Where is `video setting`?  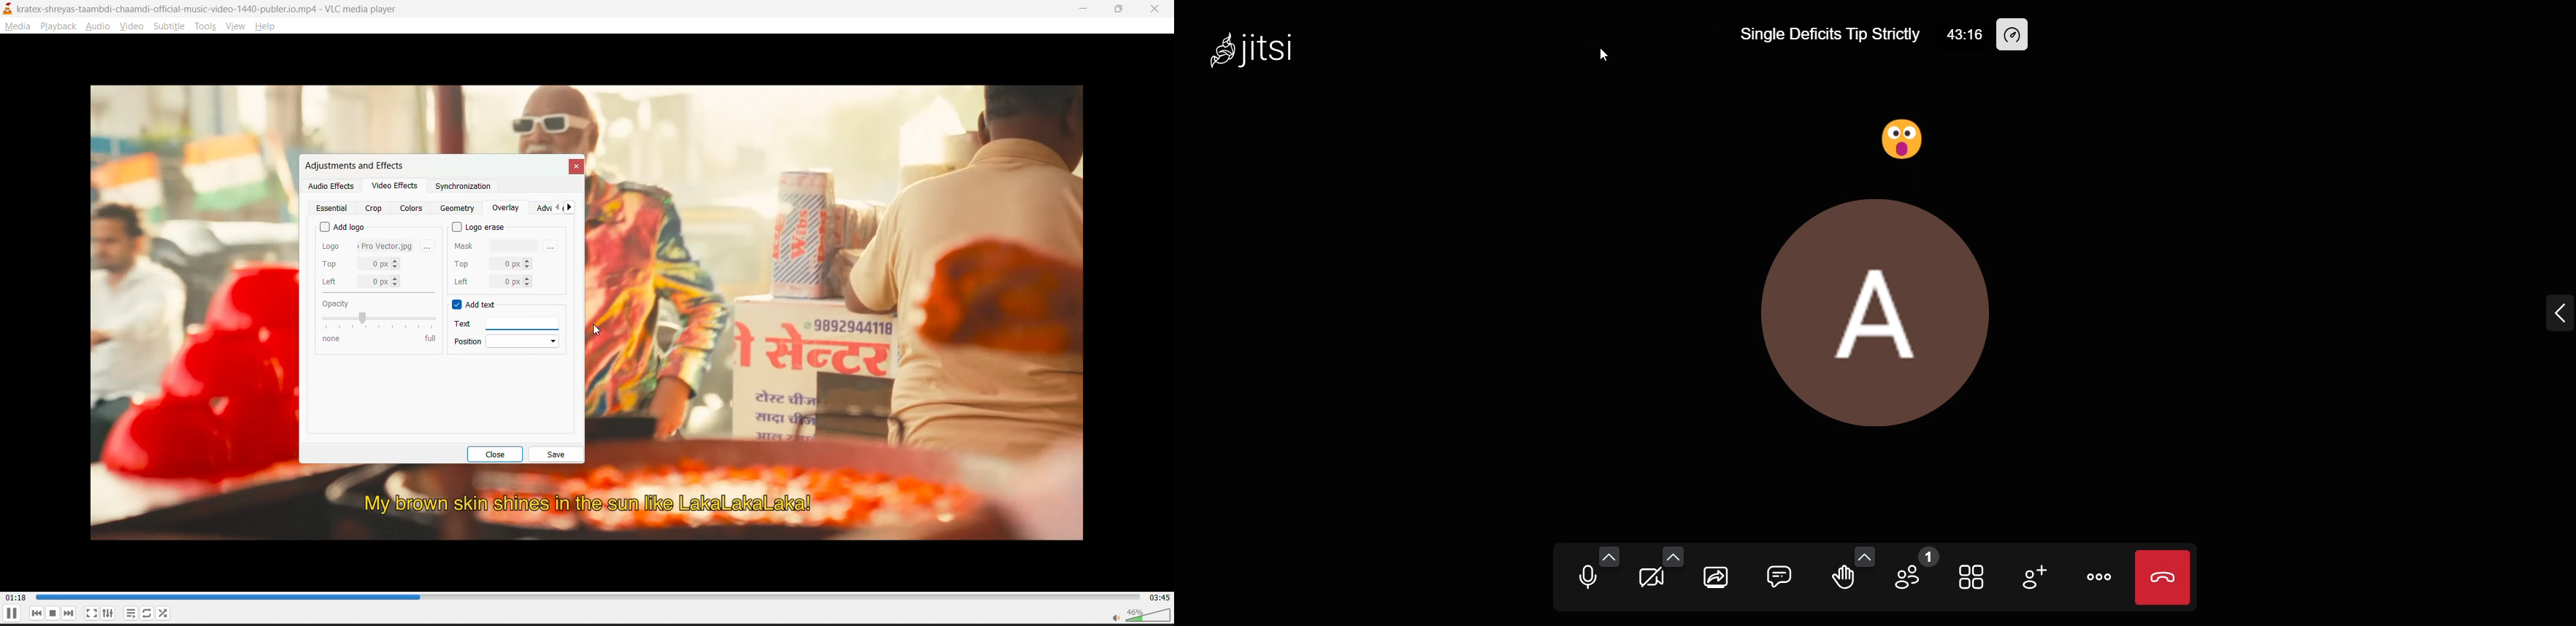 video setting is located at coordinates (1673, 555).